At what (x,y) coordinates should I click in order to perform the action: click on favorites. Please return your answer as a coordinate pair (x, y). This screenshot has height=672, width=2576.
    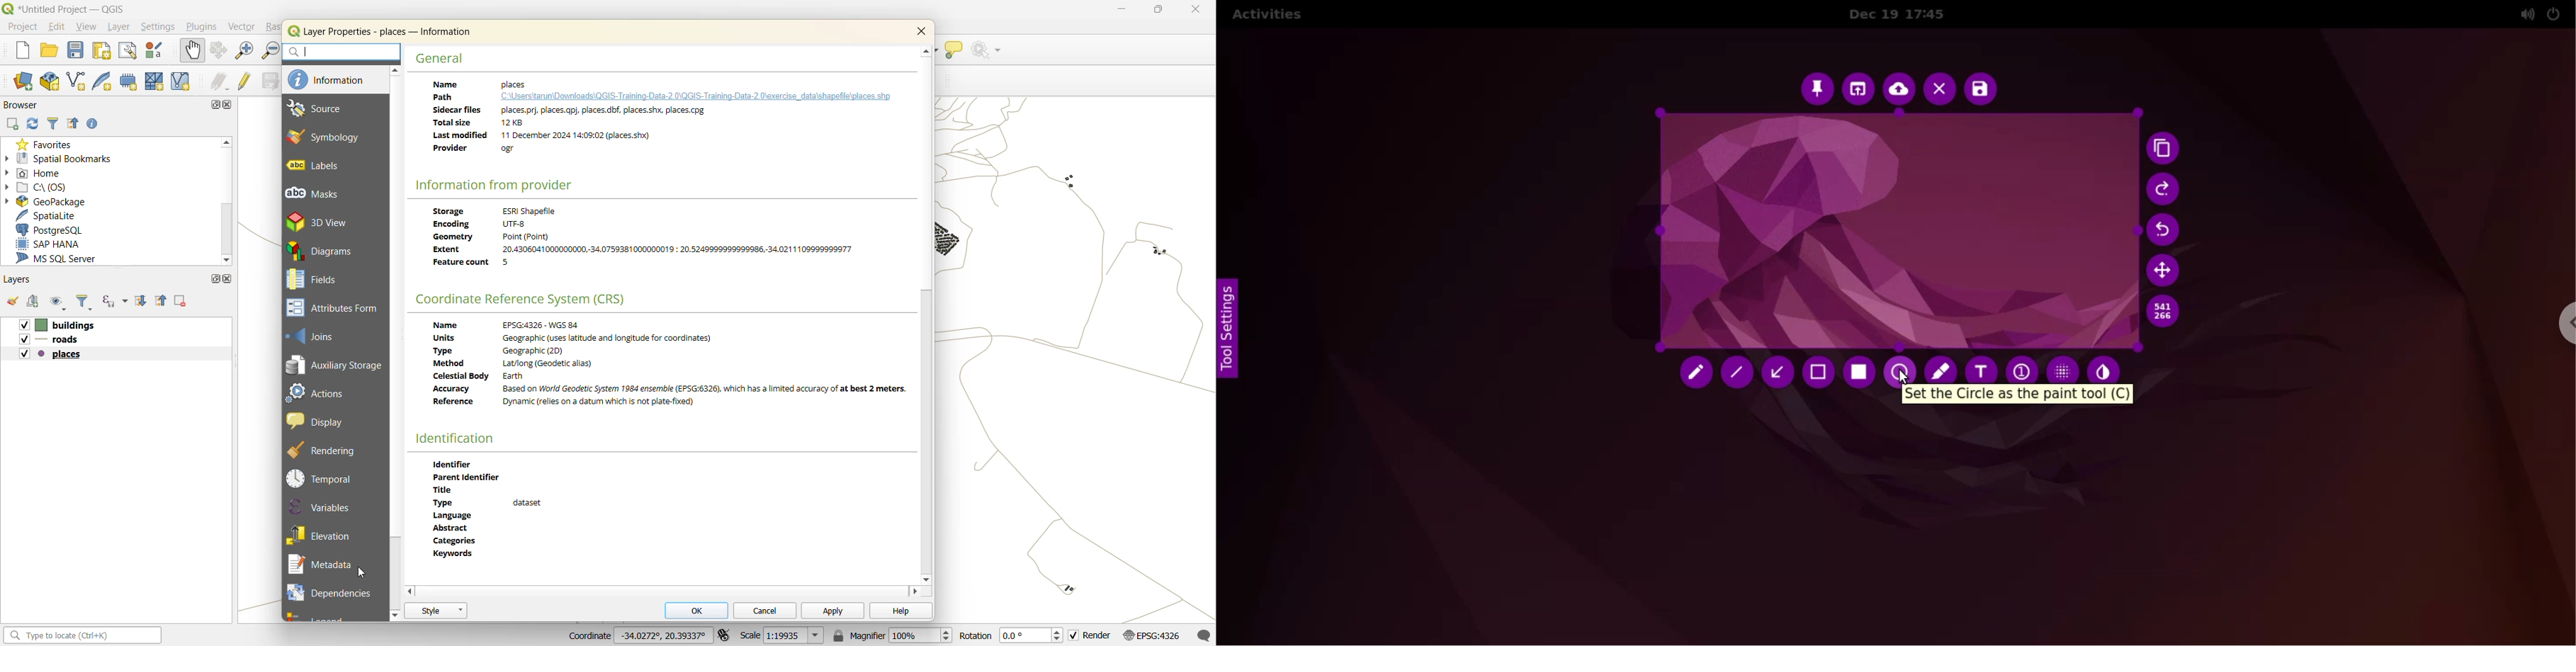
    Looking at the image, I should click on (49, 144).